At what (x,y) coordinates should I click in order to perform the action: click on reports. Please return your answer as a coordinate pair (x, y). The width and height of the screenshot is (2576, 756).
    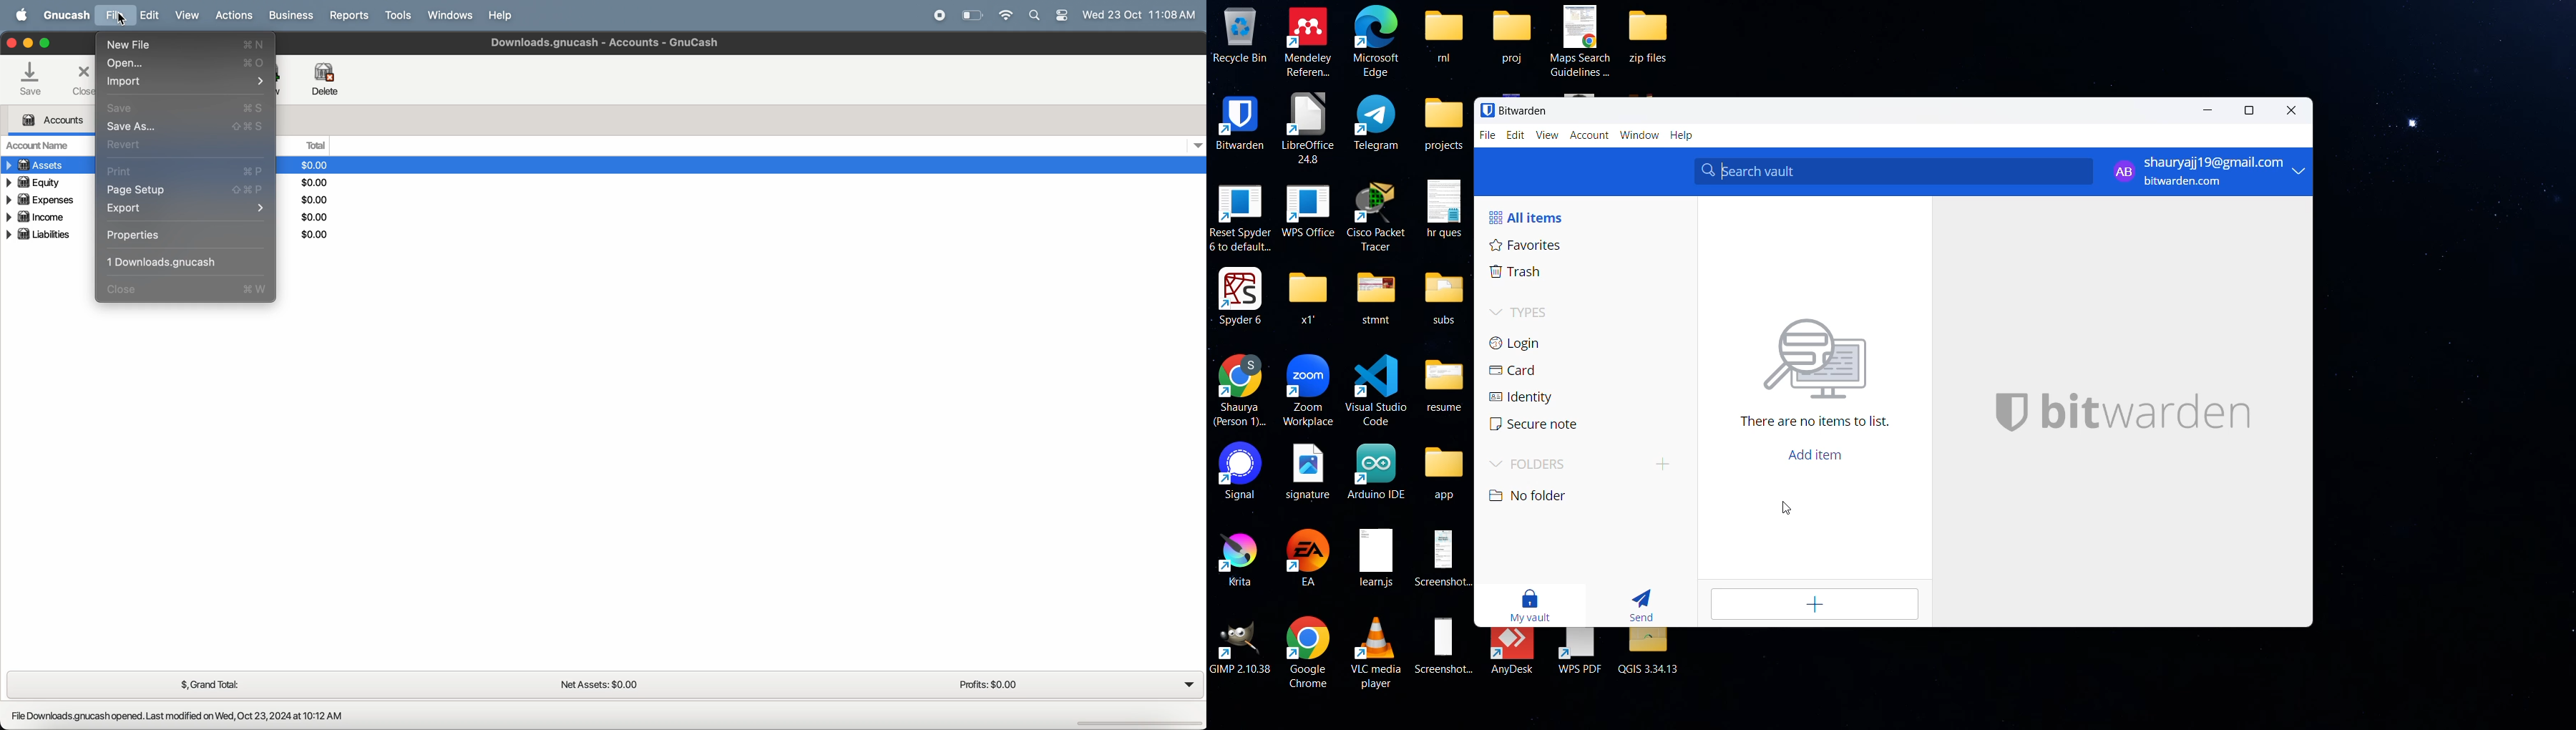
    Looking at the image, I should click on (349, 14).